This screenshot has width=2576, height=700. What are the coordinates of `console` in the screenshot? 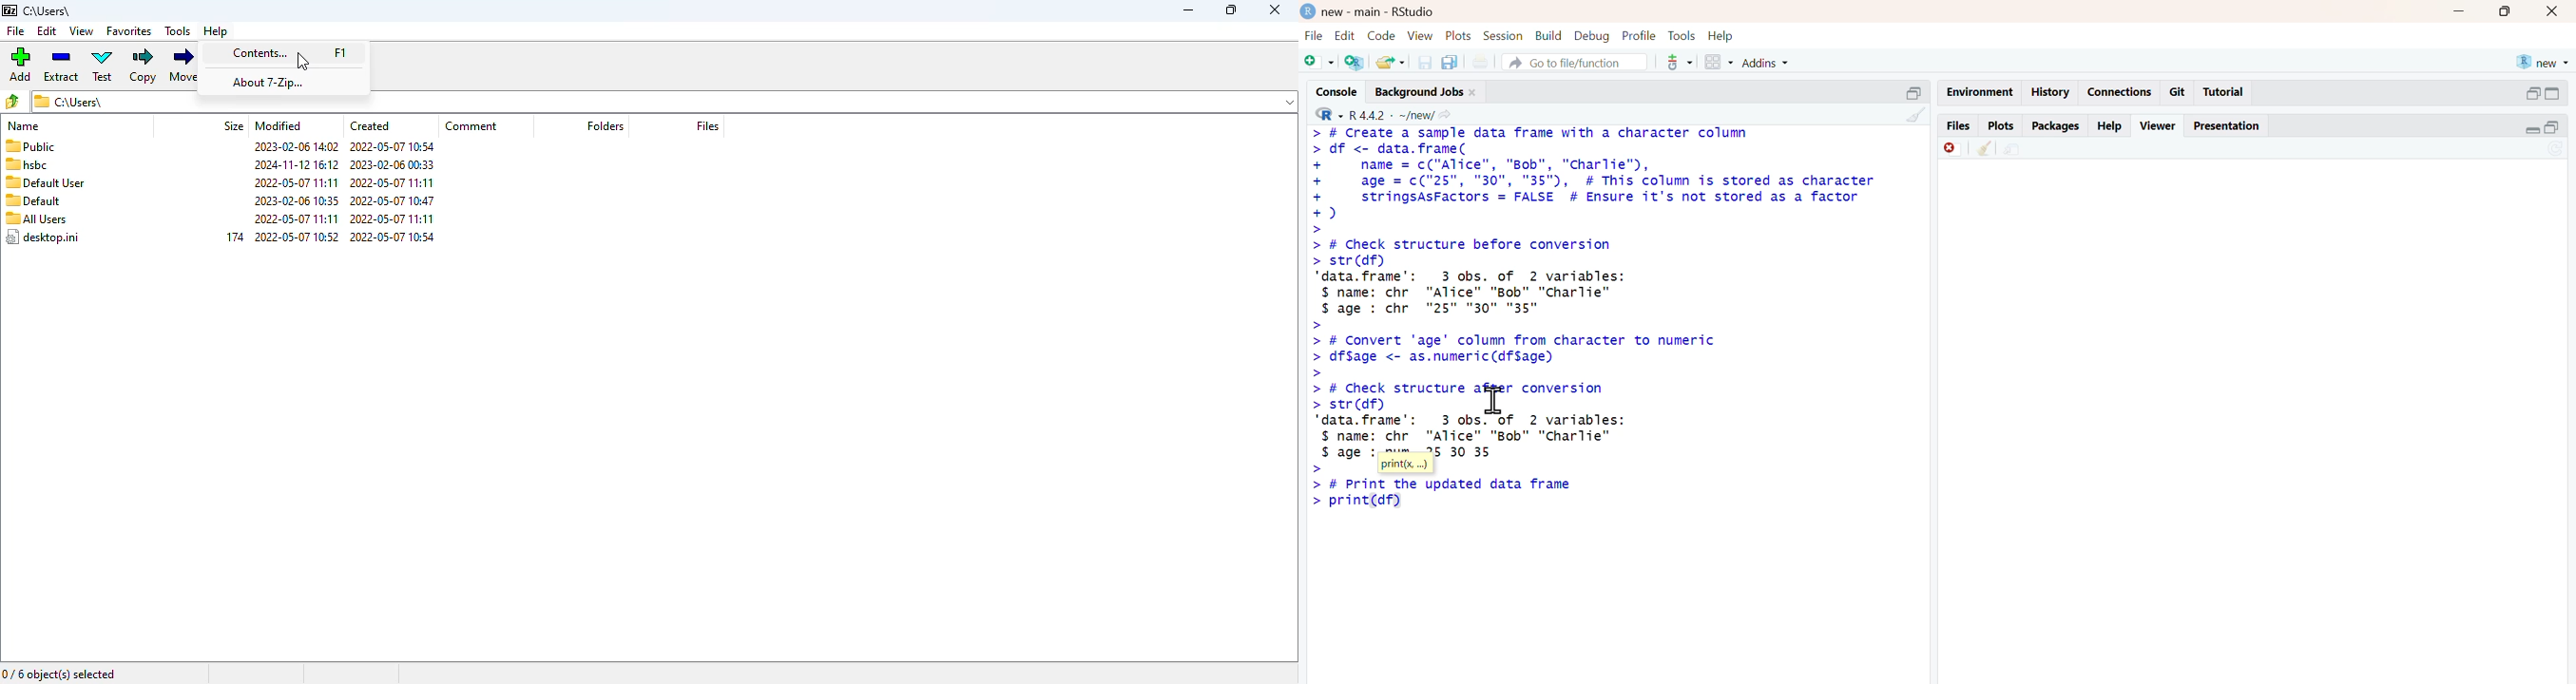 It's located at (1337, 92).